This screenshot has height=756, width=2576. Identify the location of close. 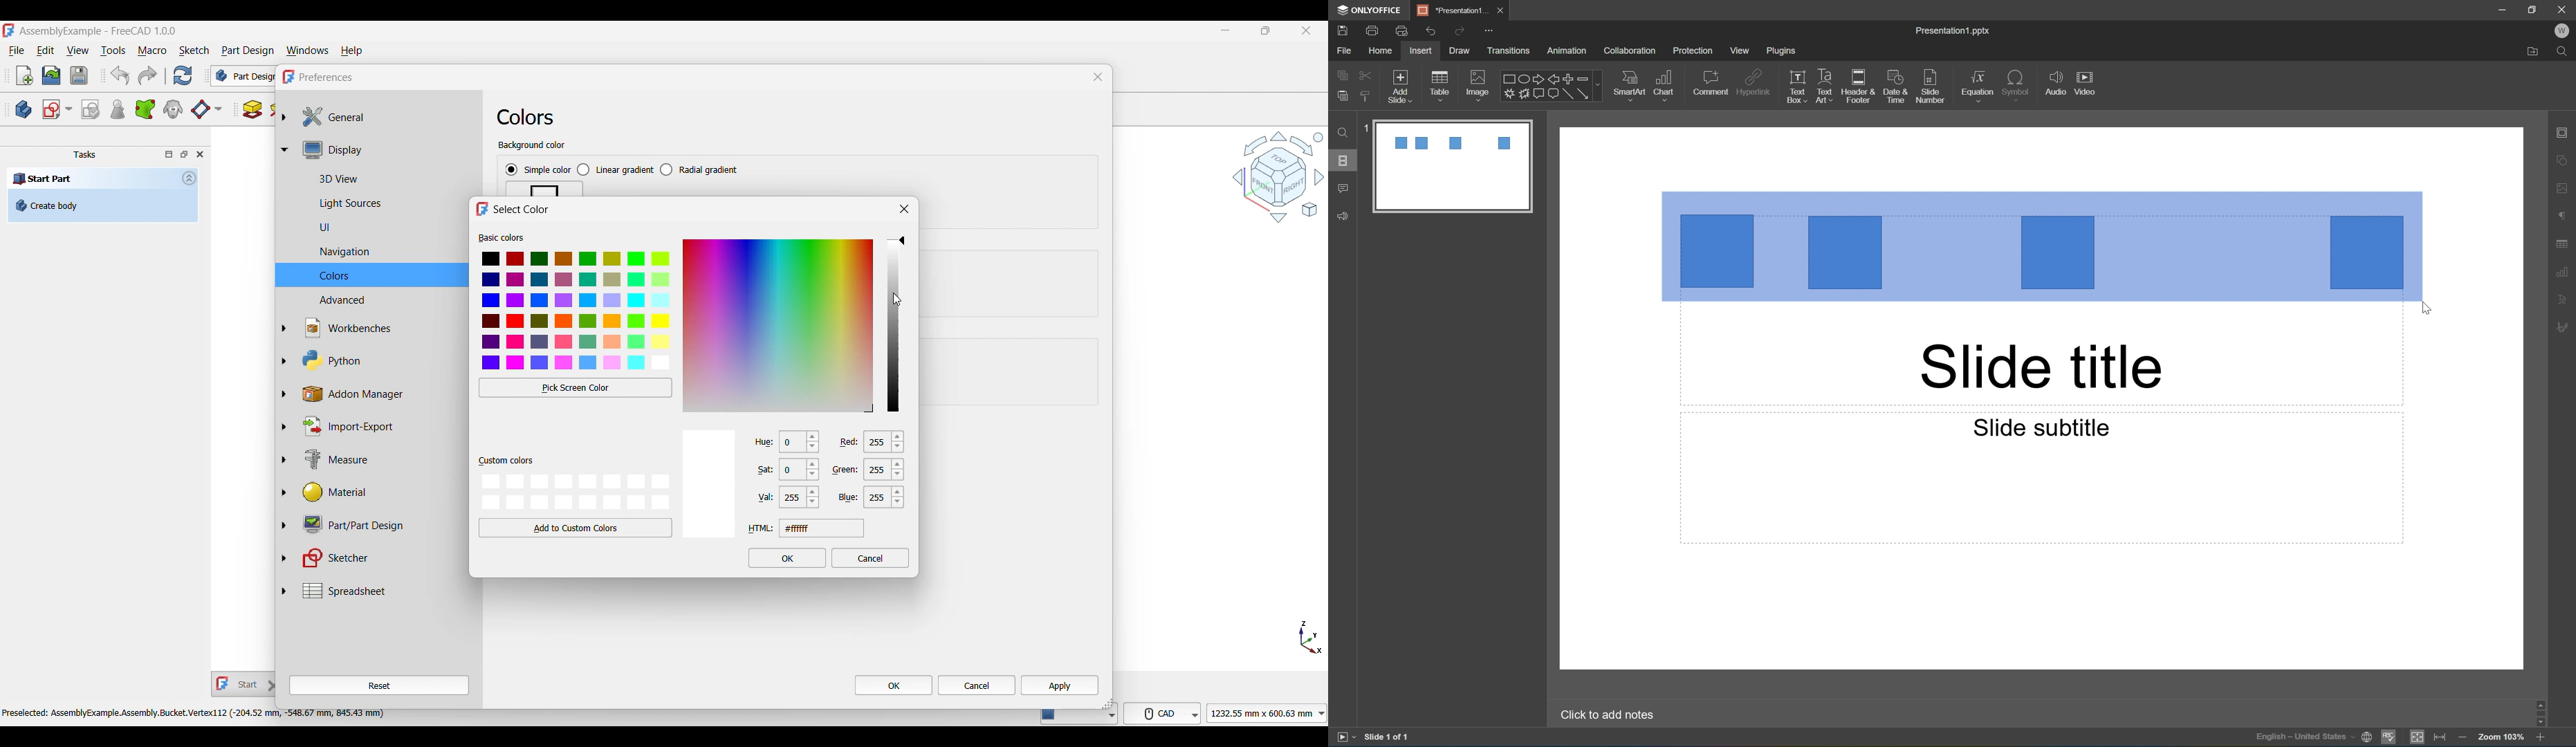
(2563, 9).